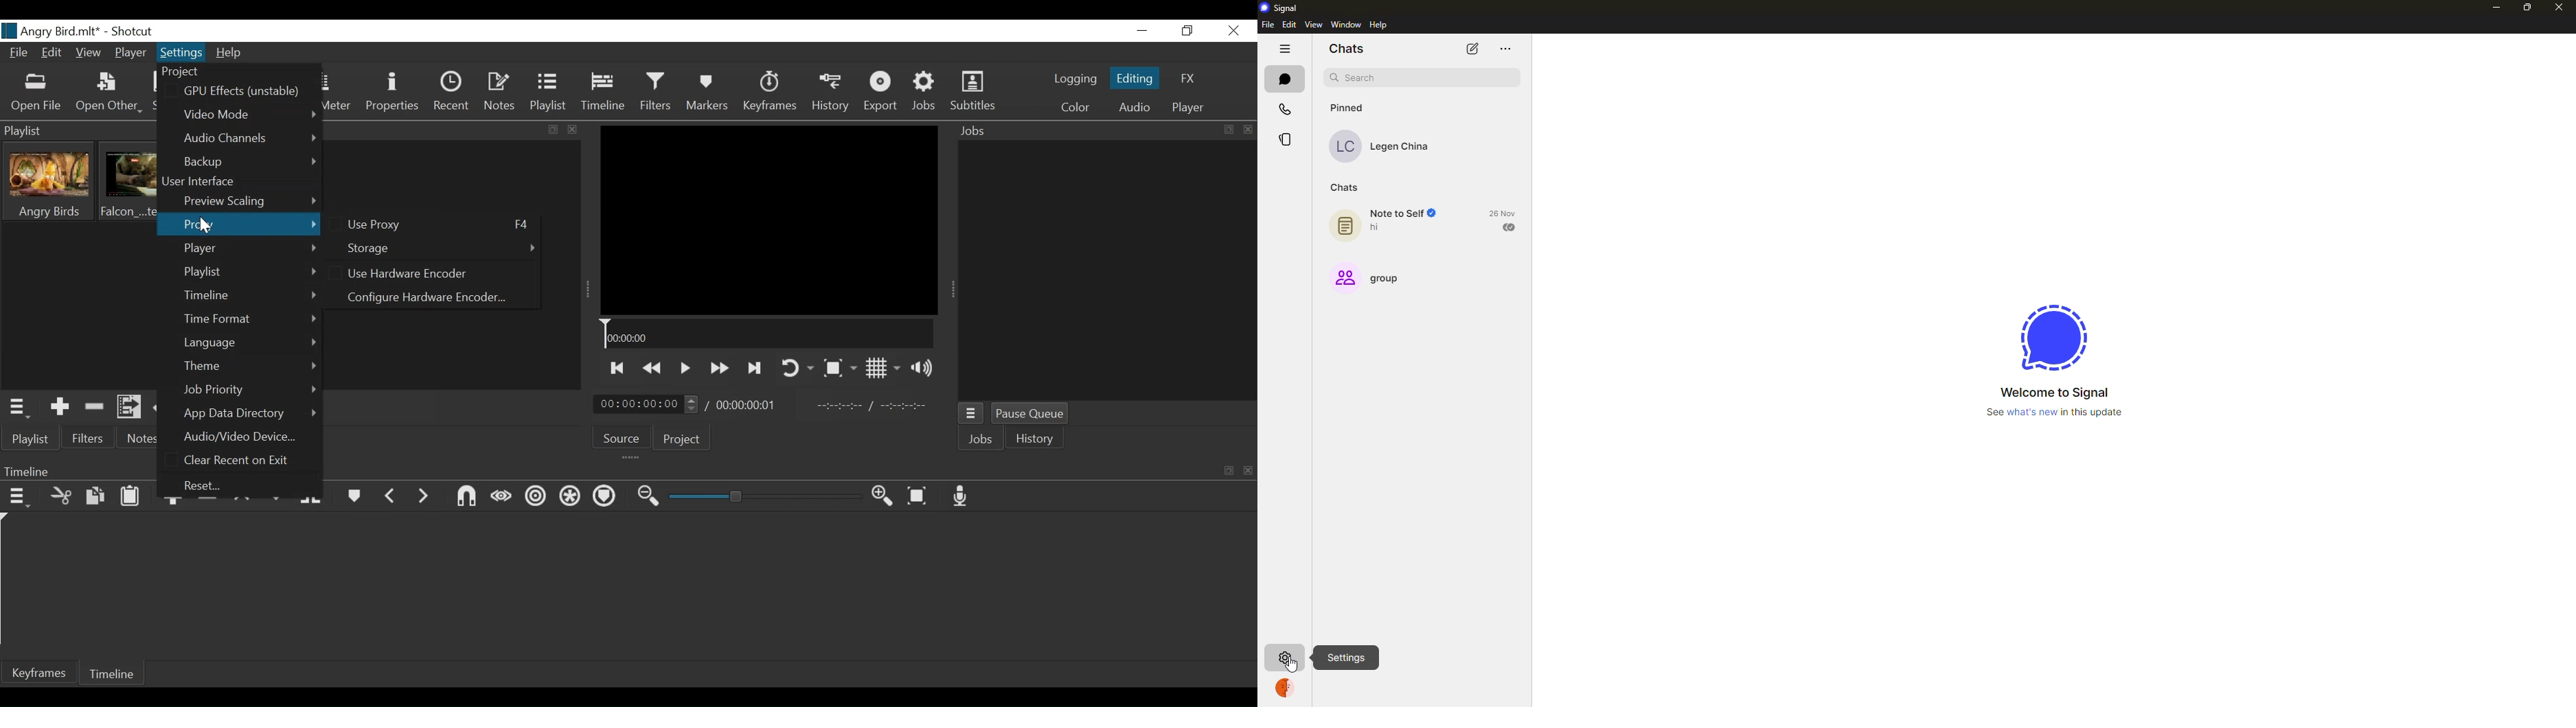 The image size is (2576, 728). Describe the element at coordinates (604, 92) in the screenshot. I see `Timeline` at that location.